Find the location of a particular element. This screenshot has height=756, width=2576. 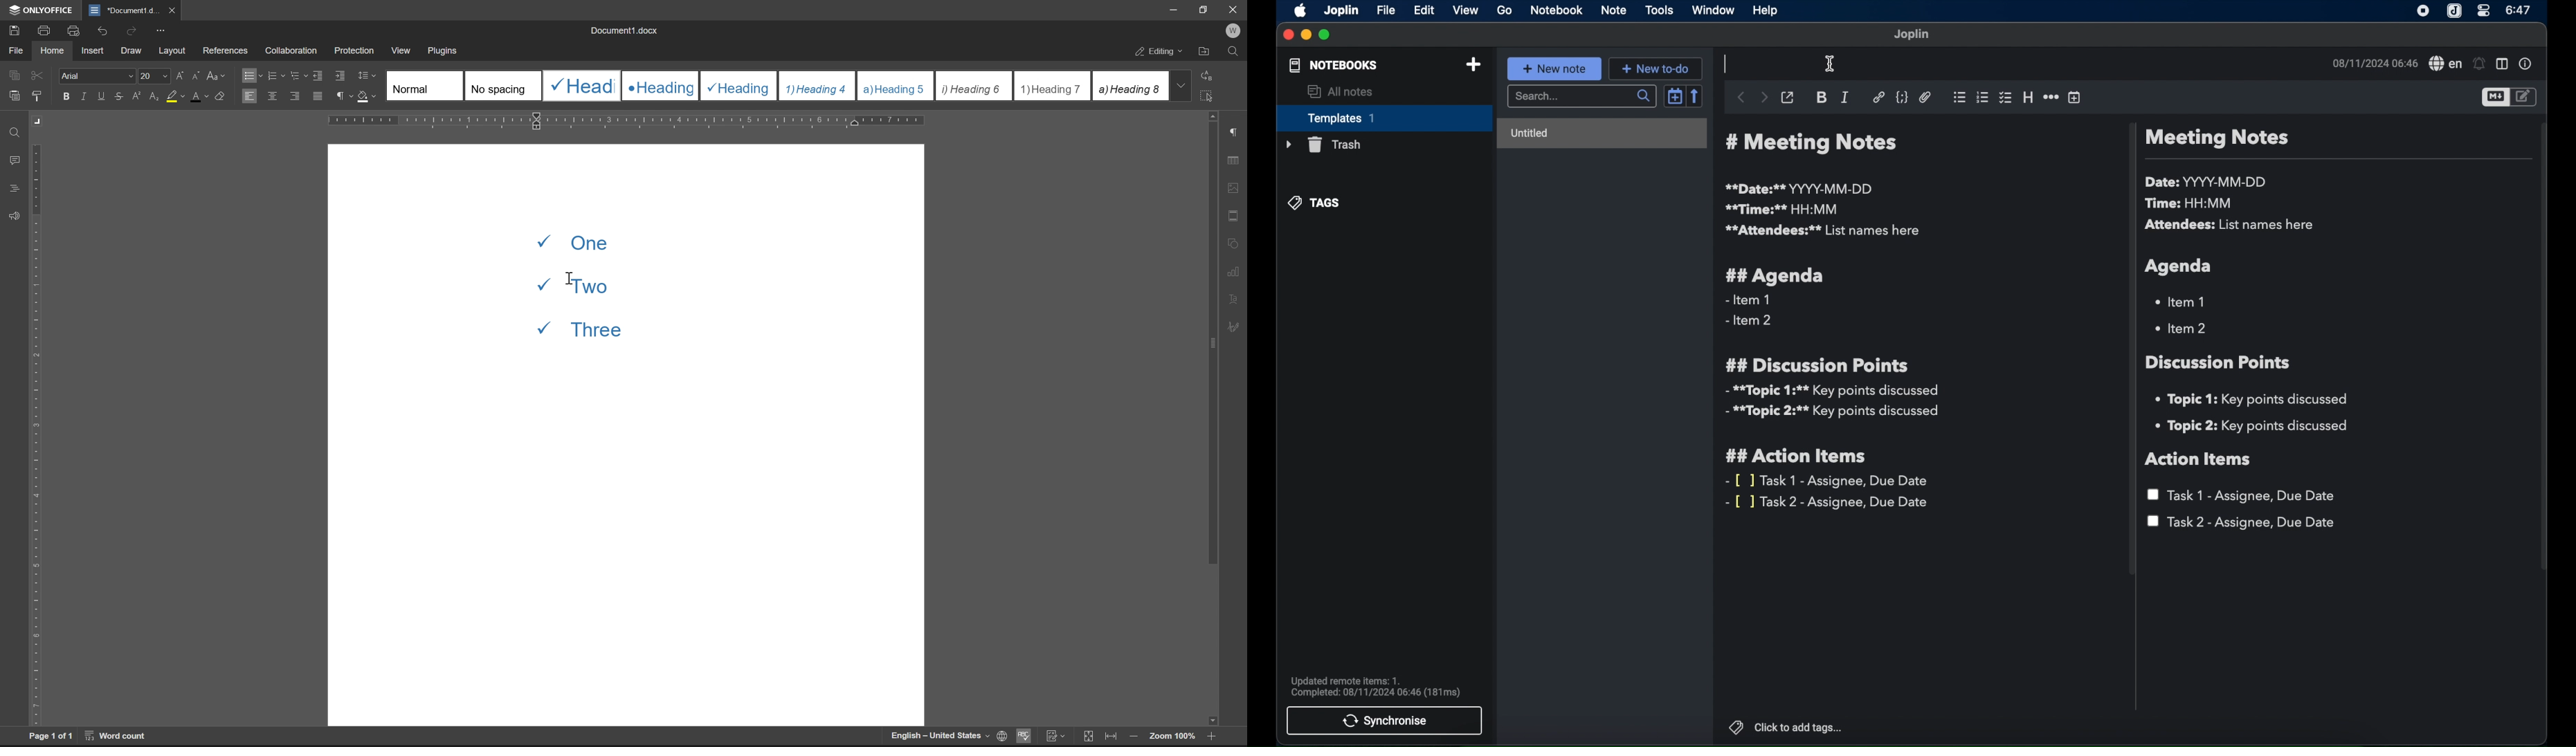

text cursor is located at coordinates (1829, 65).